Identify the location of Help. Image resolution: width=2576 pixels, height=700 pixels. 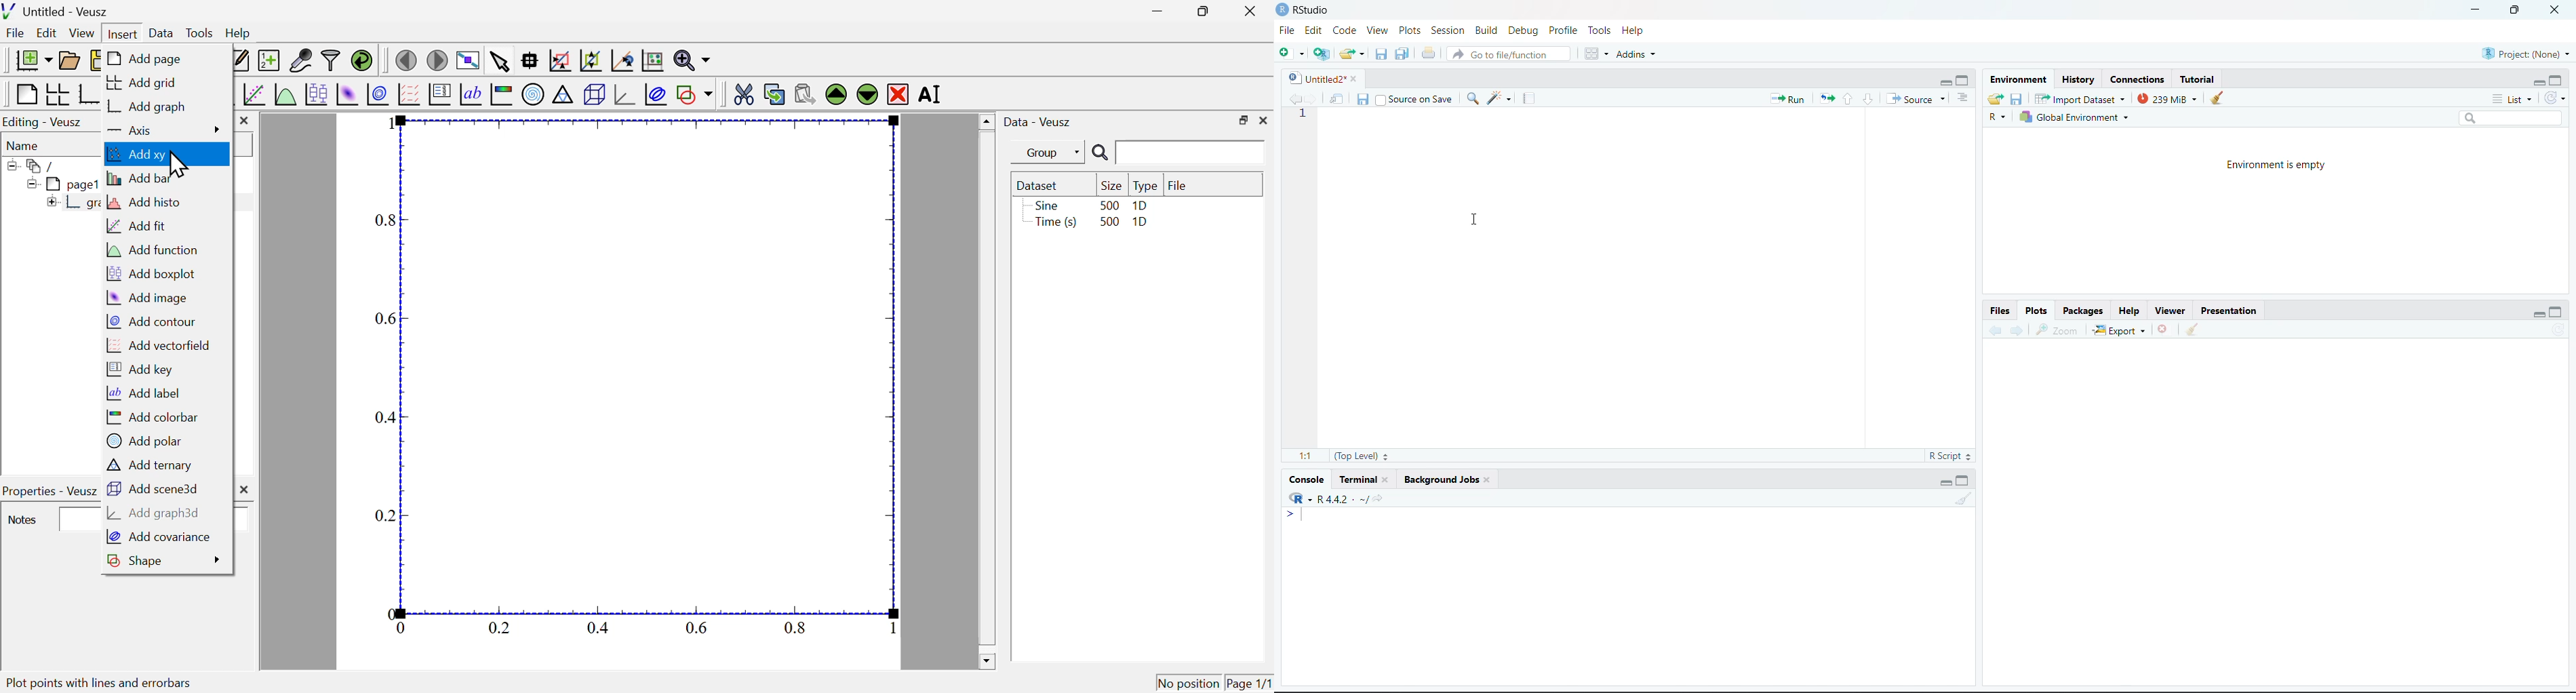
(1640, 31).